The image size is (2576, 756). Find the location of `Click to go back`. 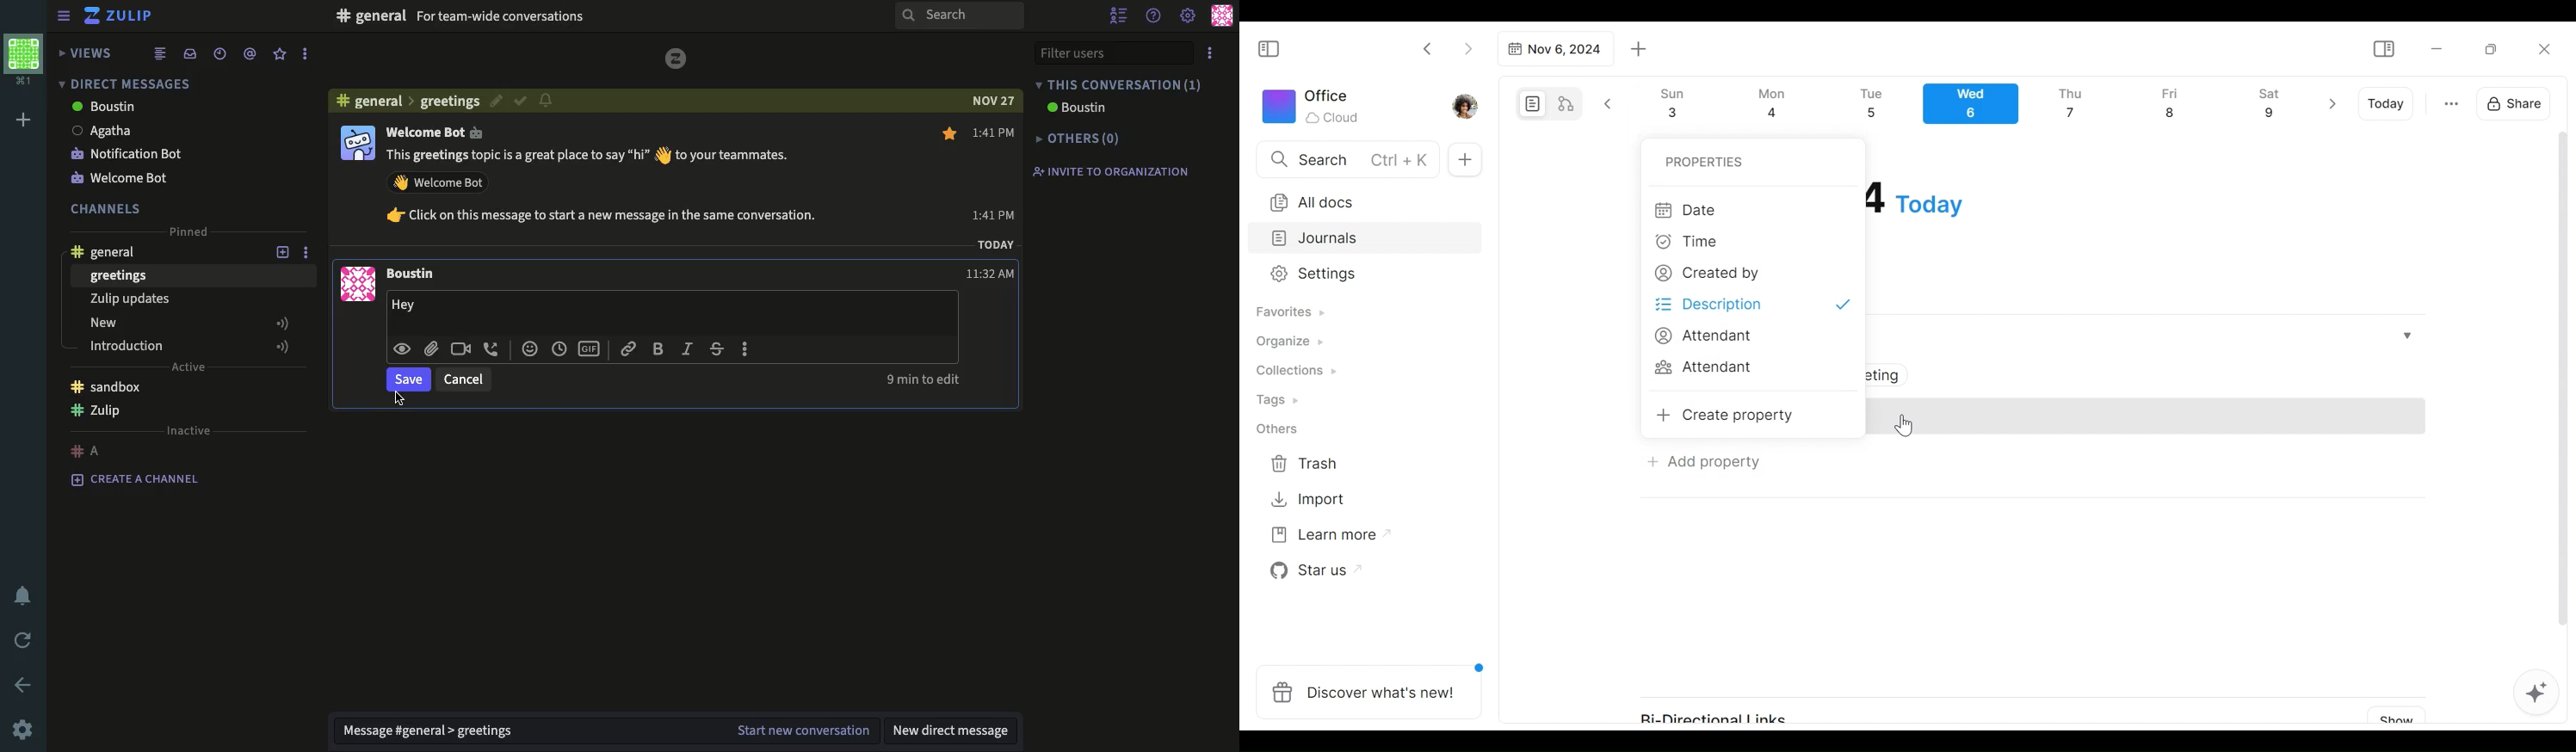

Click to go back is located at coordinates (1428, 47).